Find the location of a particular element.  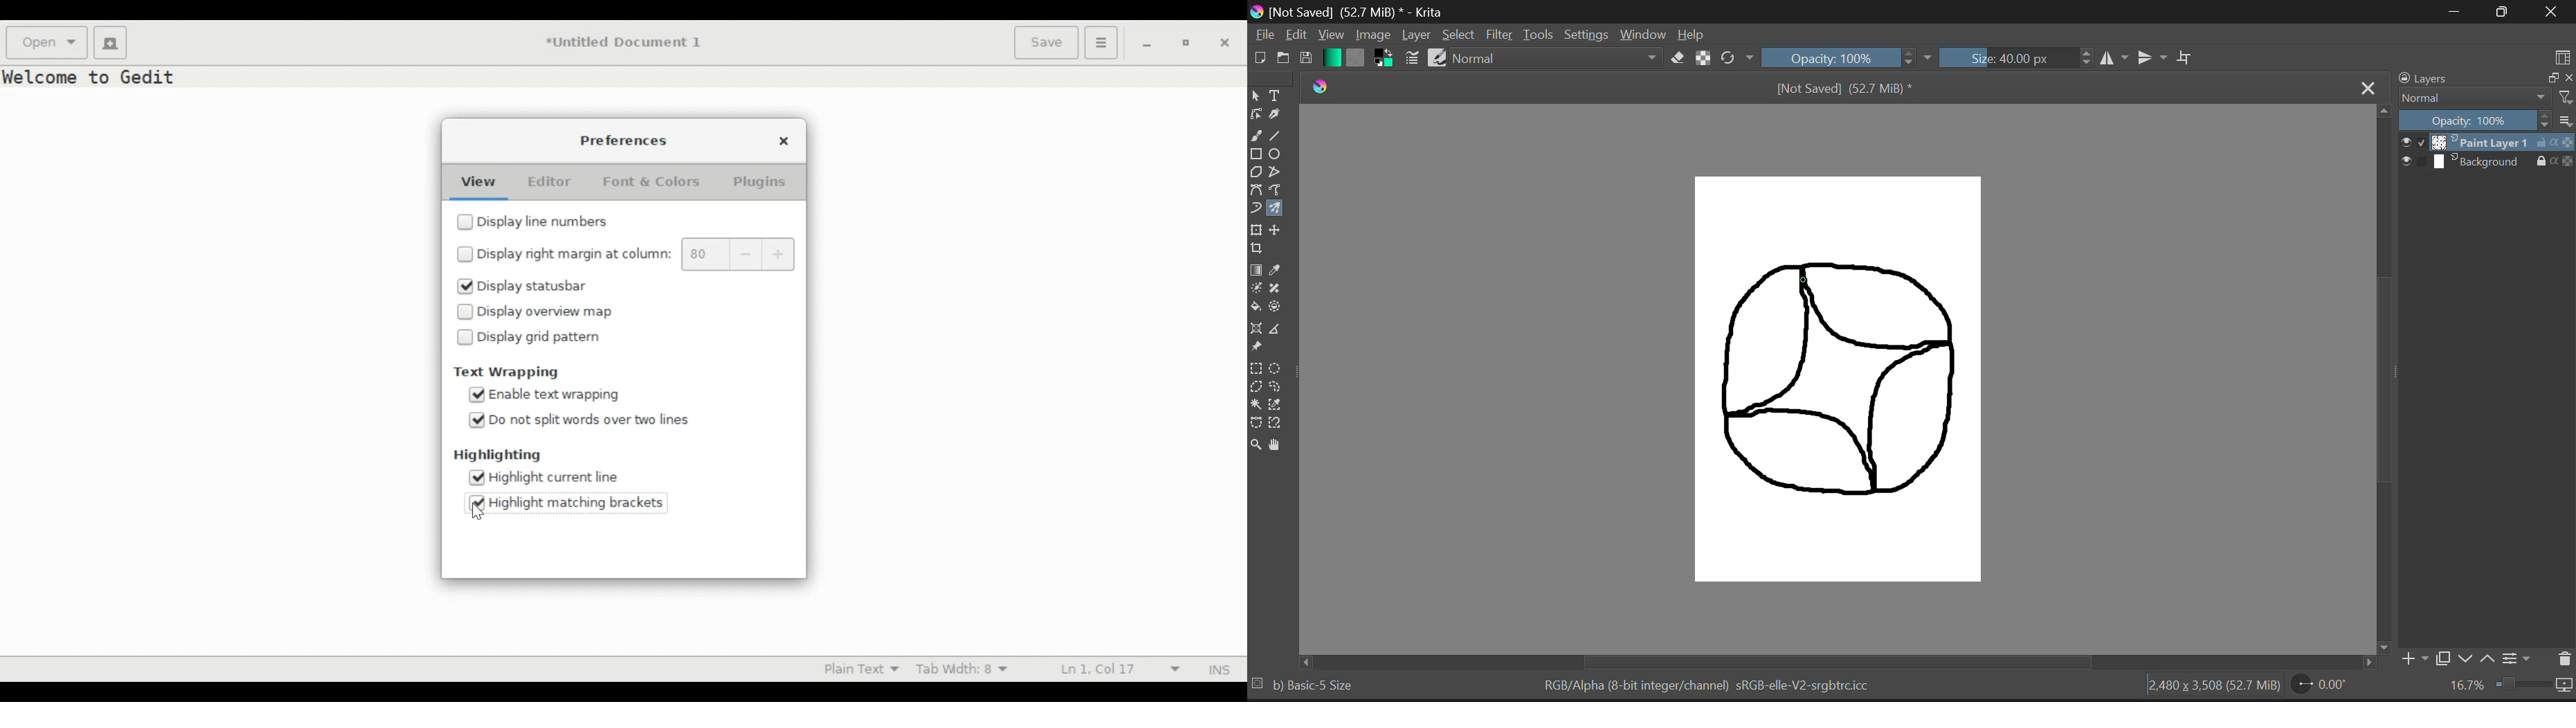

Reference Images is located at coordinates (1255, 348).